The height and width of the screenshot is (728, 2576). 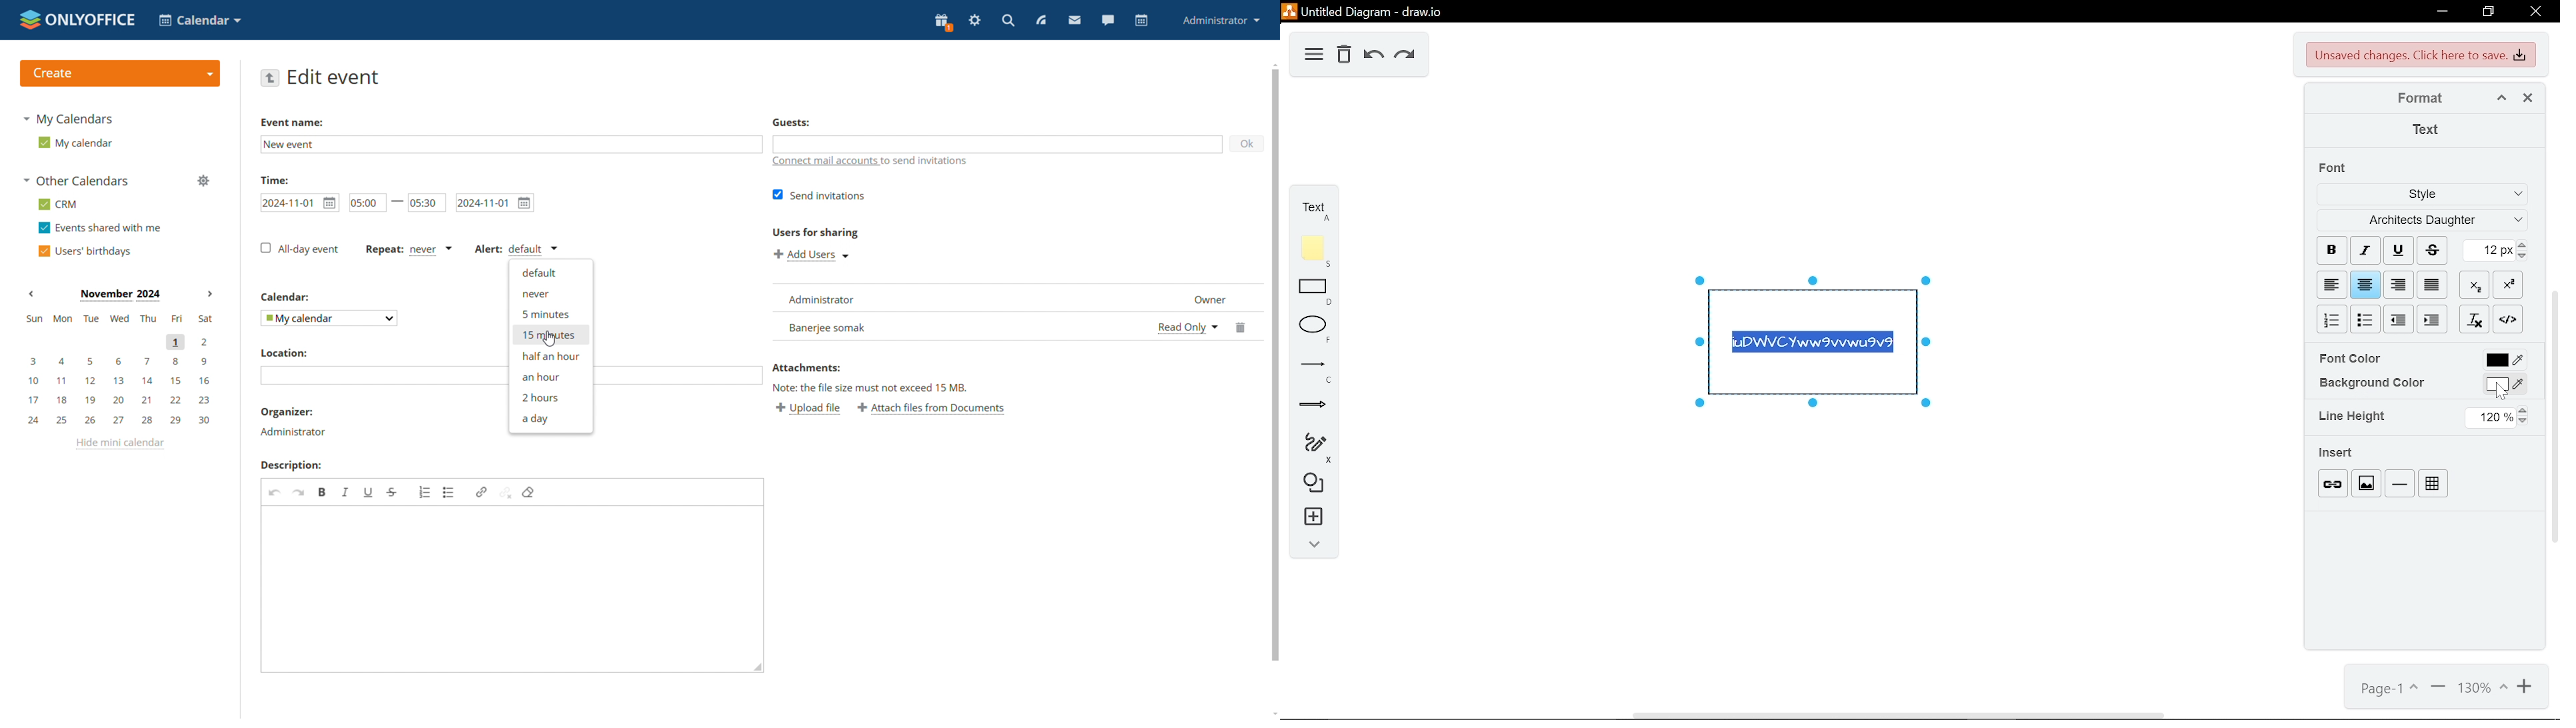 What do you see at coordinates (283, 353) in the screenshot?
I see `Location` at bounding box center [283, 353].